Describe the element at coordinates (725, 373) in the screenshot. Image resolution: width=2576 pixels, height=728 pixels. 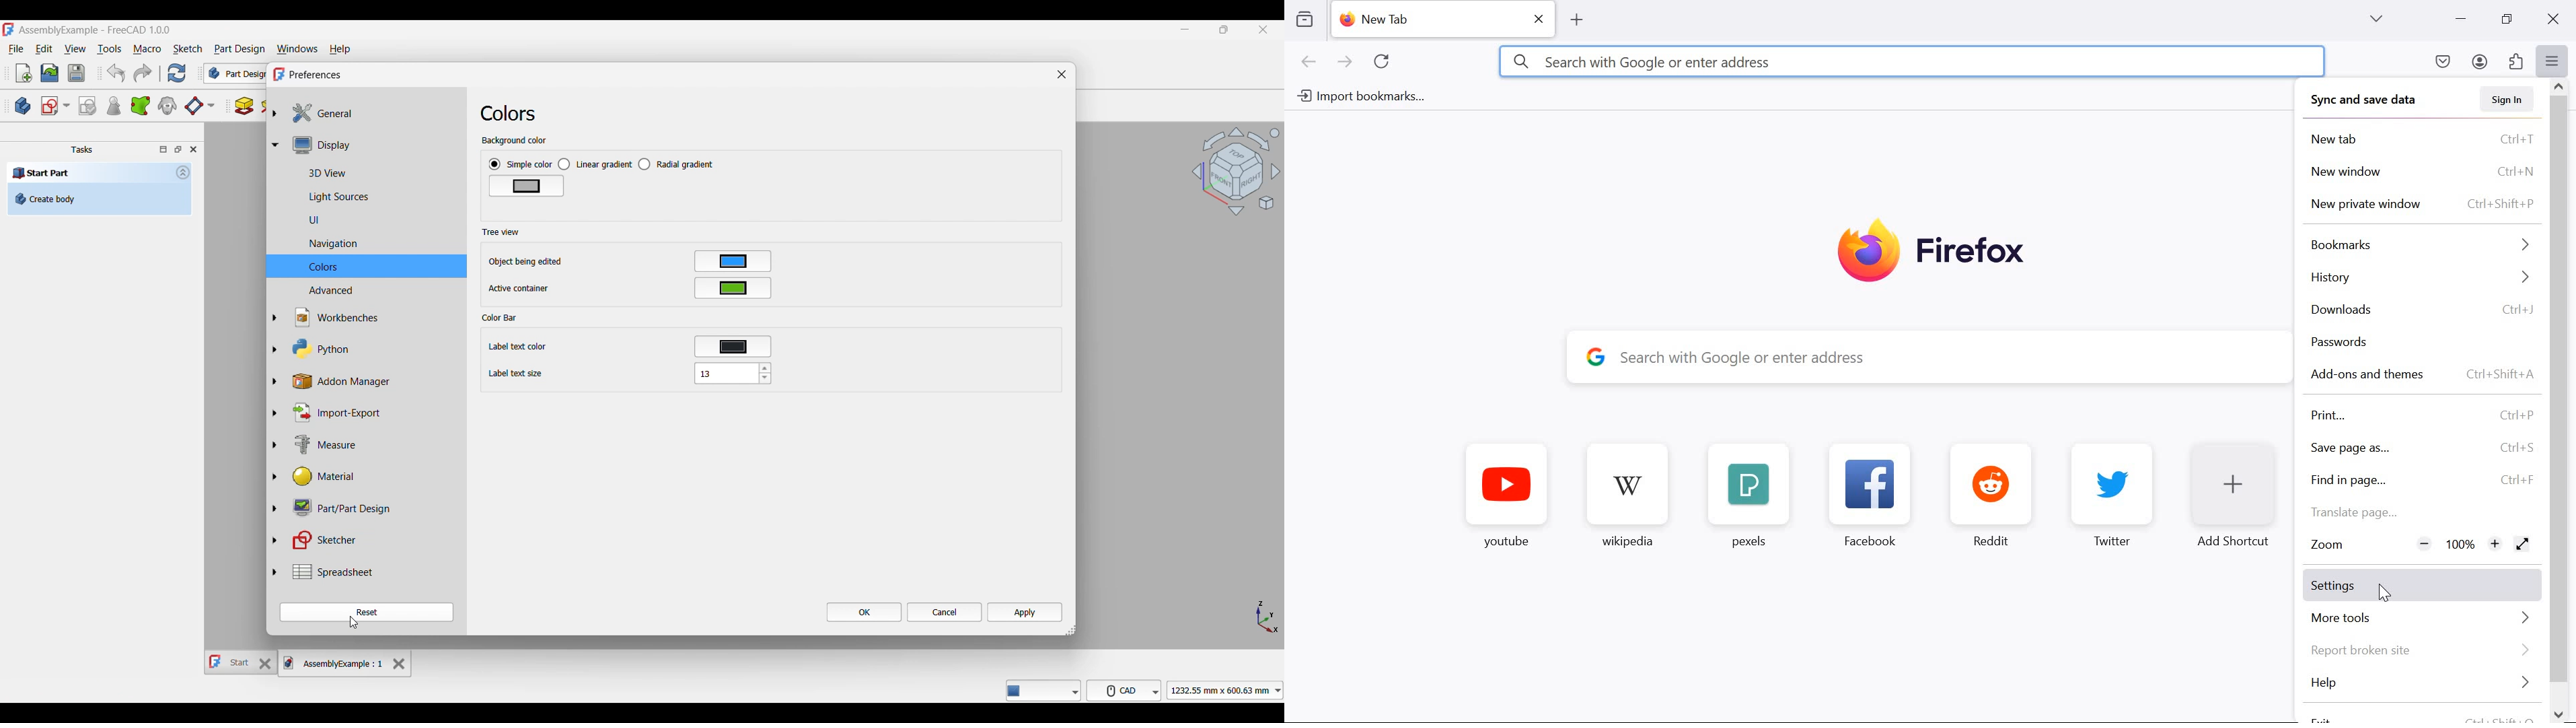
I see `Manually change text size` at that location.